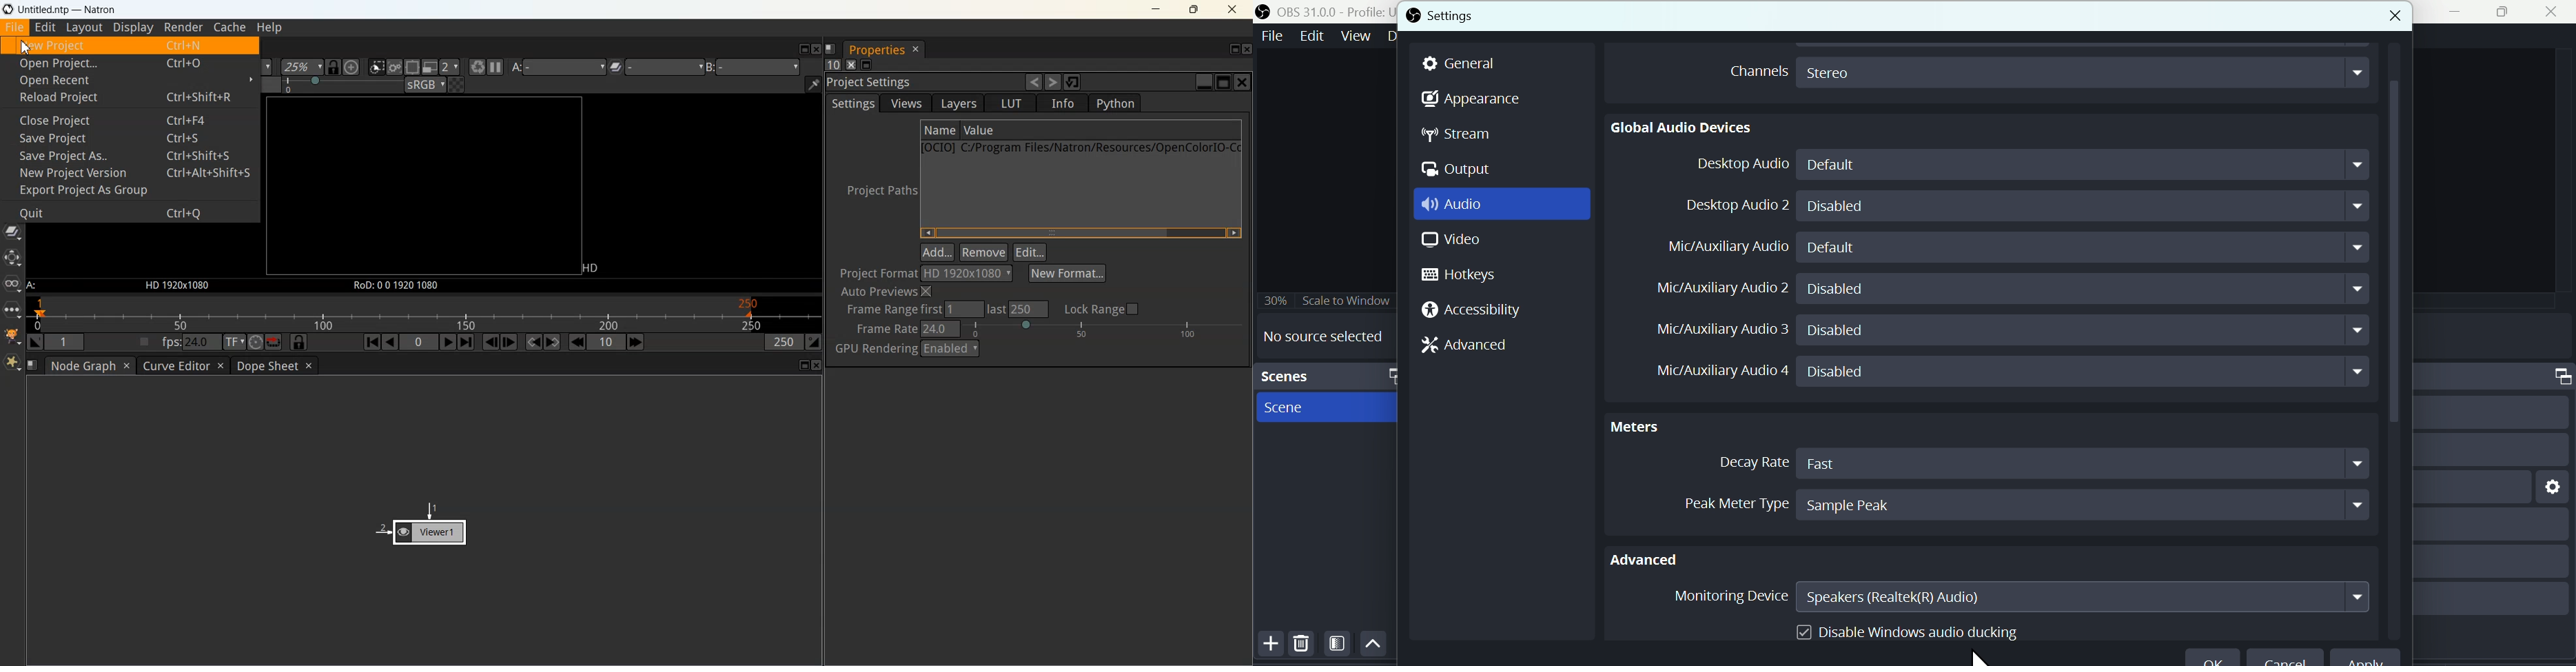 Image resolution: width=2576 pixels, height=672 pixels. I want to click on Monitoring Device, so click(1727, 598).